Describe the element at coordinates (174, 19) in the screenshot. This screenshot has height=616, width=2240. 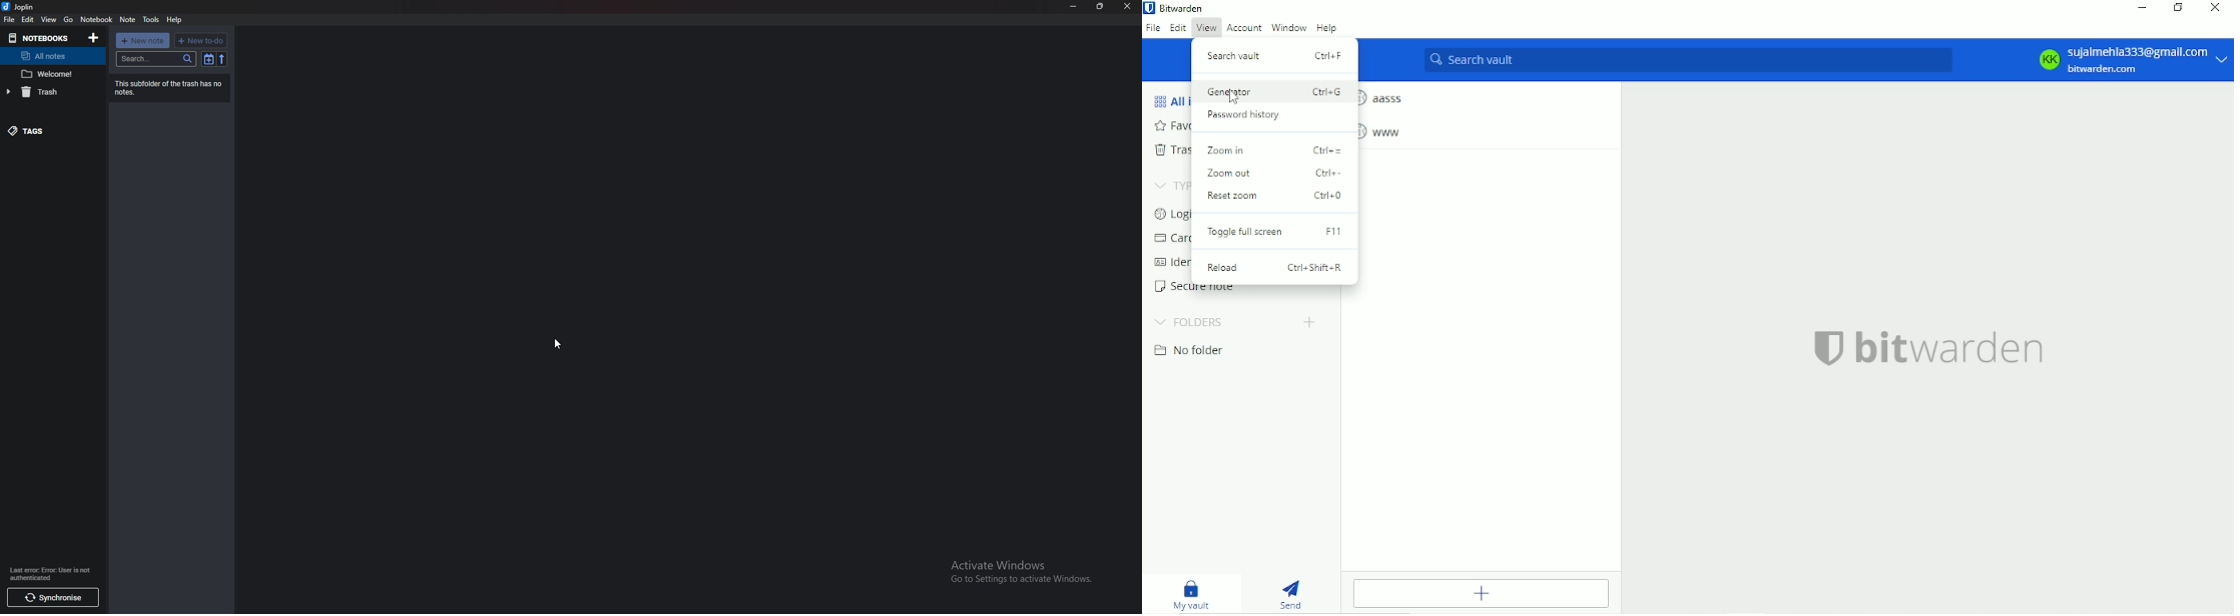
I see `help` at that location.